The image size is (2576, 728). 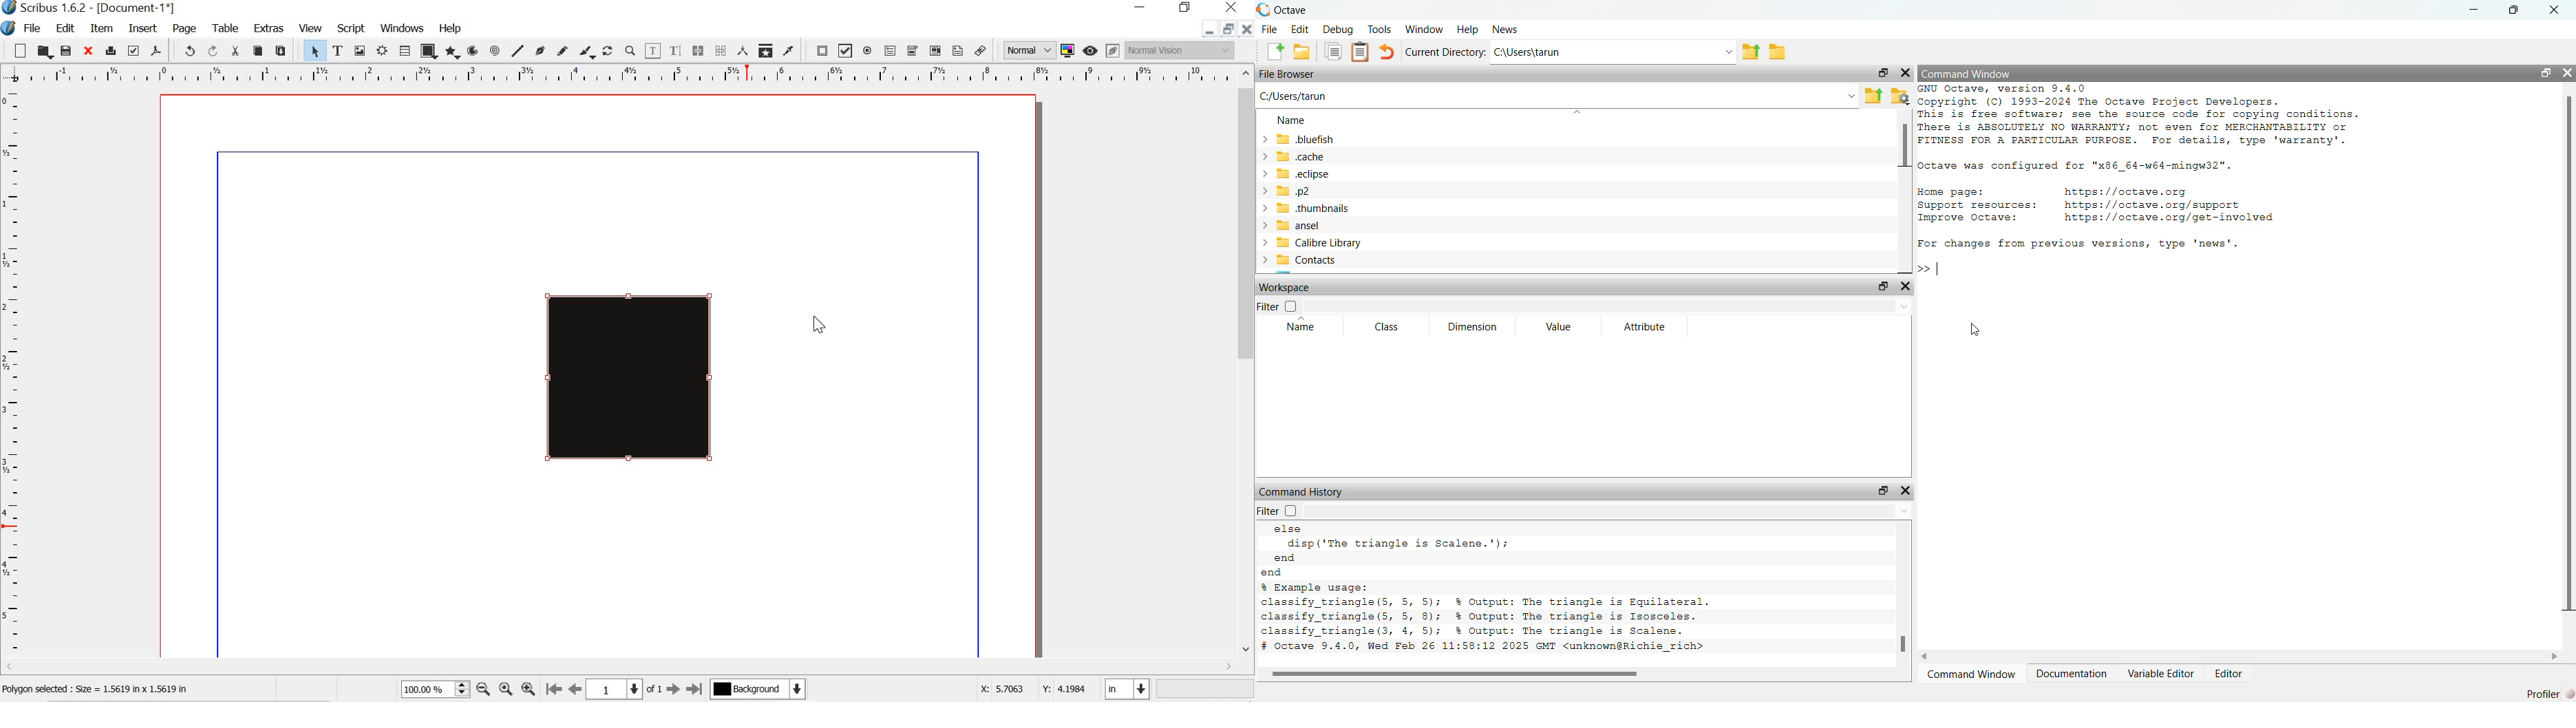 What do you see at coordinates (286, 51) in the screenshot?
I see `paste` at bounding box center [286, 51].